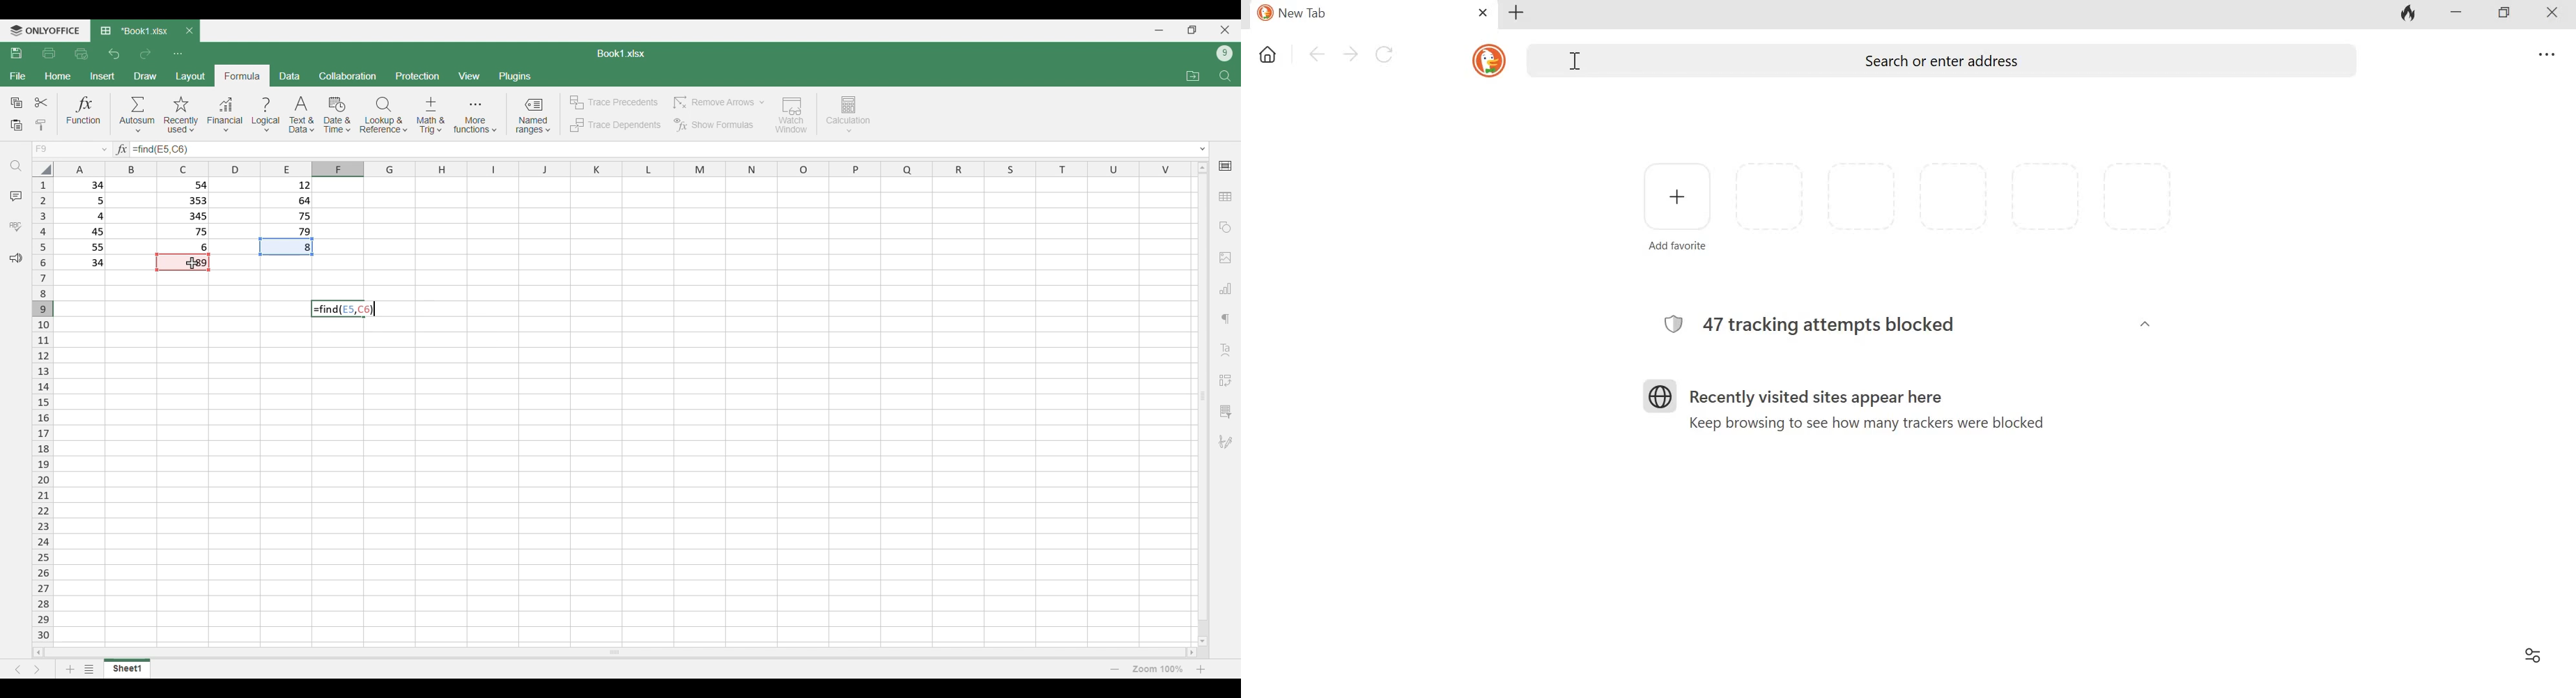 This screenshot has height=700, width=2576. What do you see at coordinates (17, 670) in the screenshot?
I see `Previous` at bounding box center [17, 670].